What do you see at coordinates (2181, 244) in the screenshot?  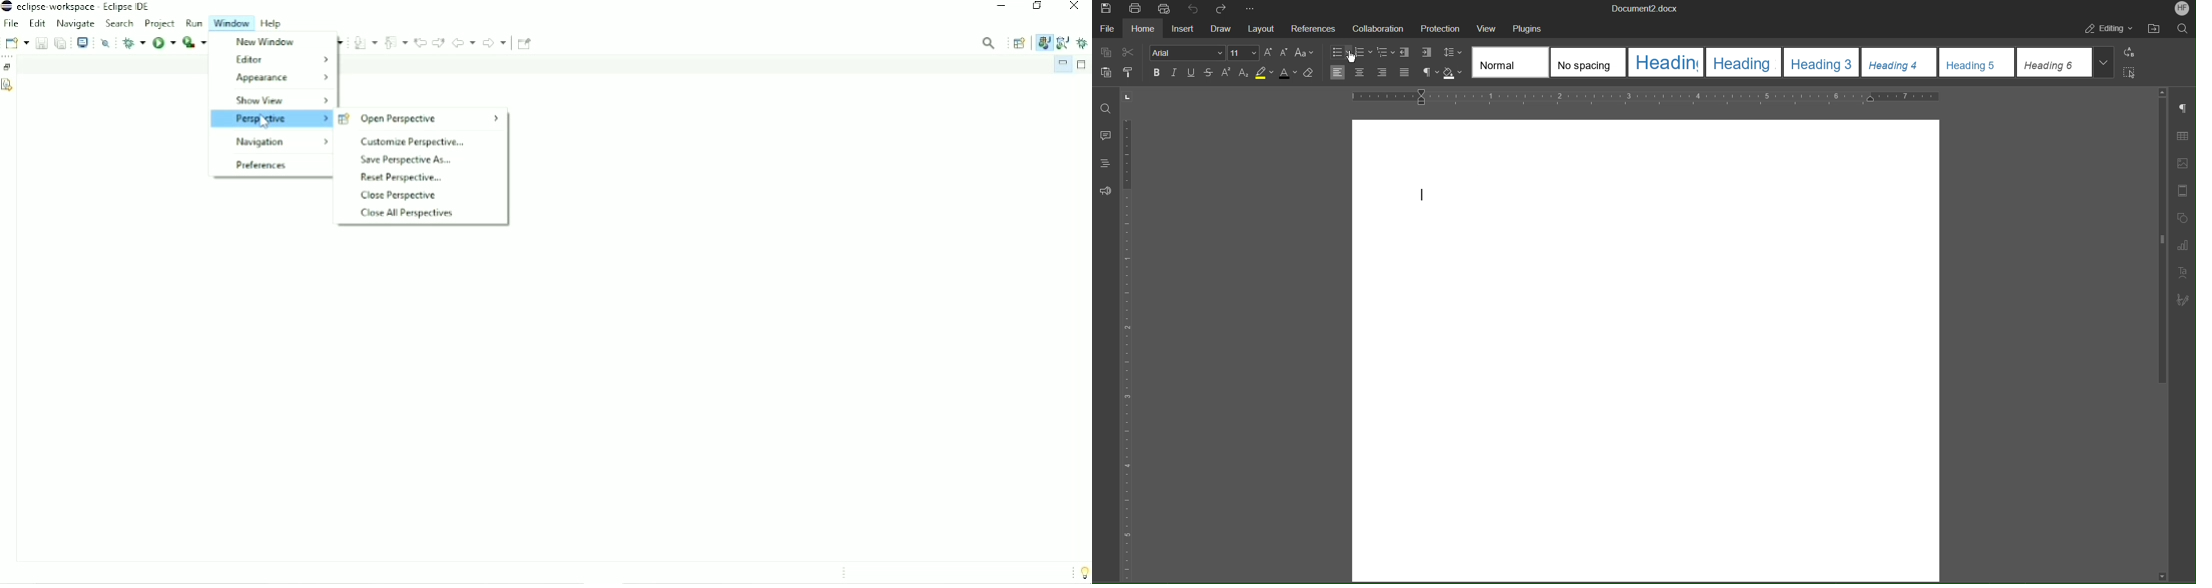 I see `Graph Settings` at bounding box center [2181, 244].